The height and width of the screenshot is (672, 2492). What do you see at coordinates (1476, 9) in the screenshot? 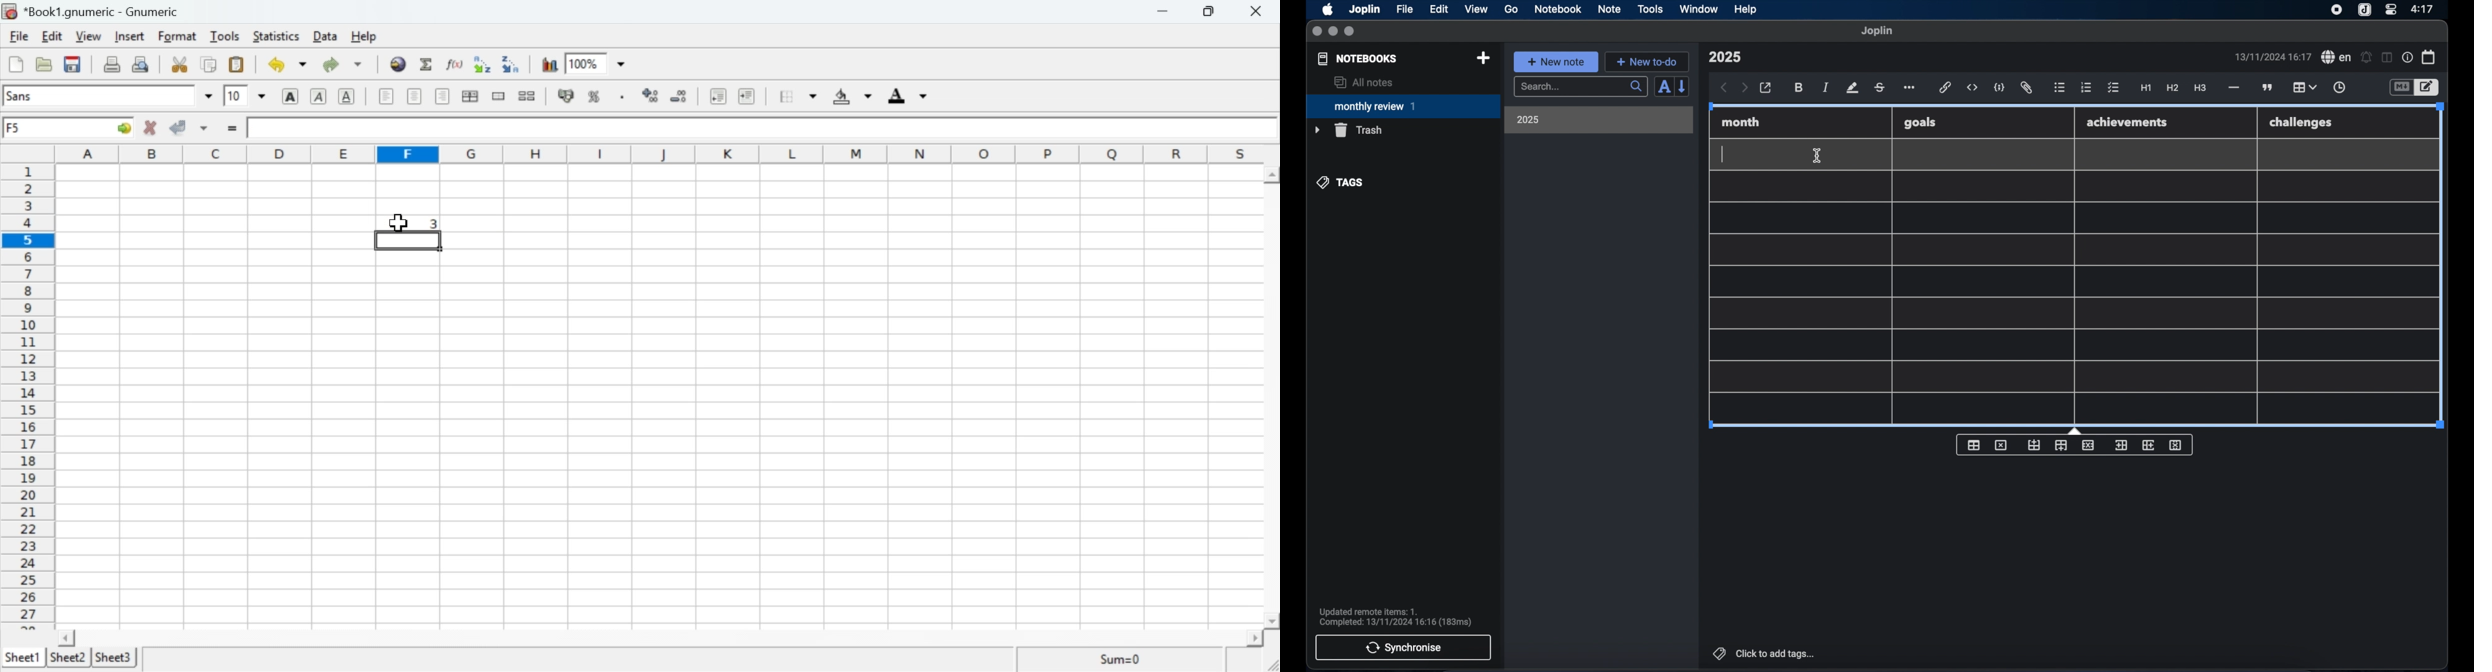
I see `view` at bounding box center [1476, 9].